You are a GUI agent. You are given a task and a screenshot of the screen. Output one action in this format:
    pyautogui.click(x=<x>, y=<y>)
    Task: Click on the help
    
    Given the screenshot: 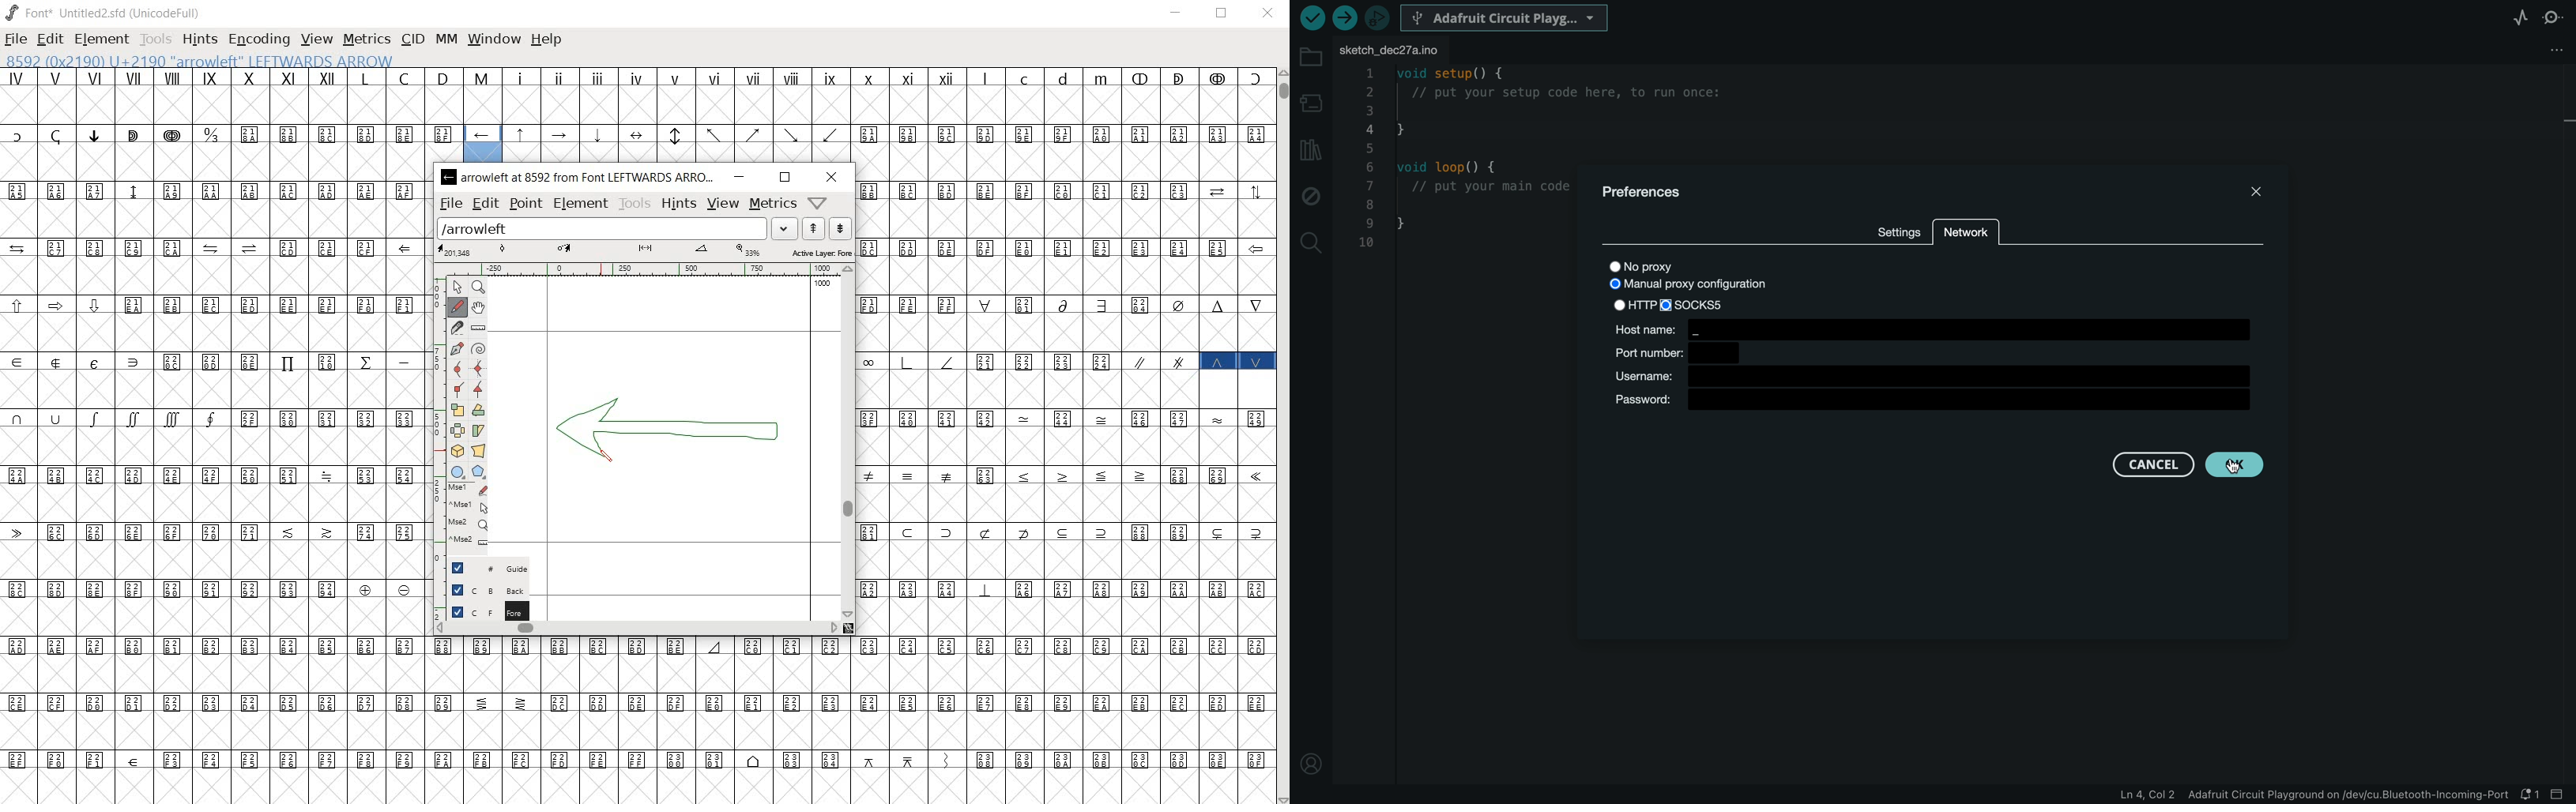 What is the action you would take?
    pyautogui.click(x=547, y=40)
    